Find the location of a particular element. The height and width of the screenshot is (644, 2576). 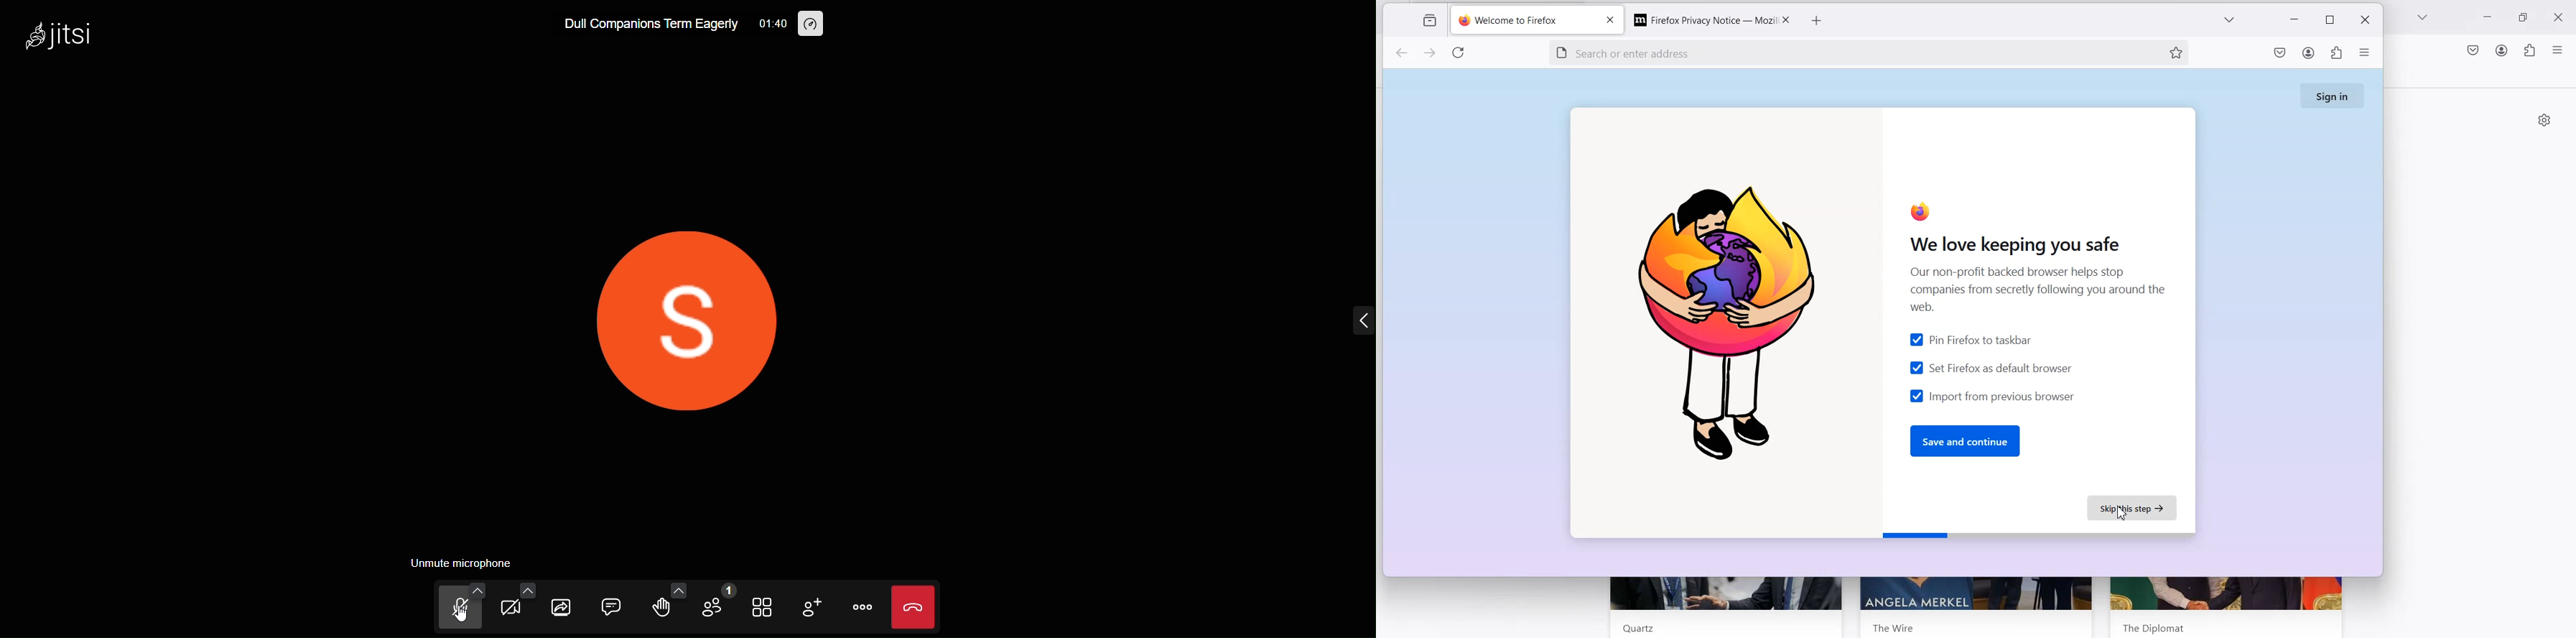

The Dipolomat is located at coordinates (2150, 625).